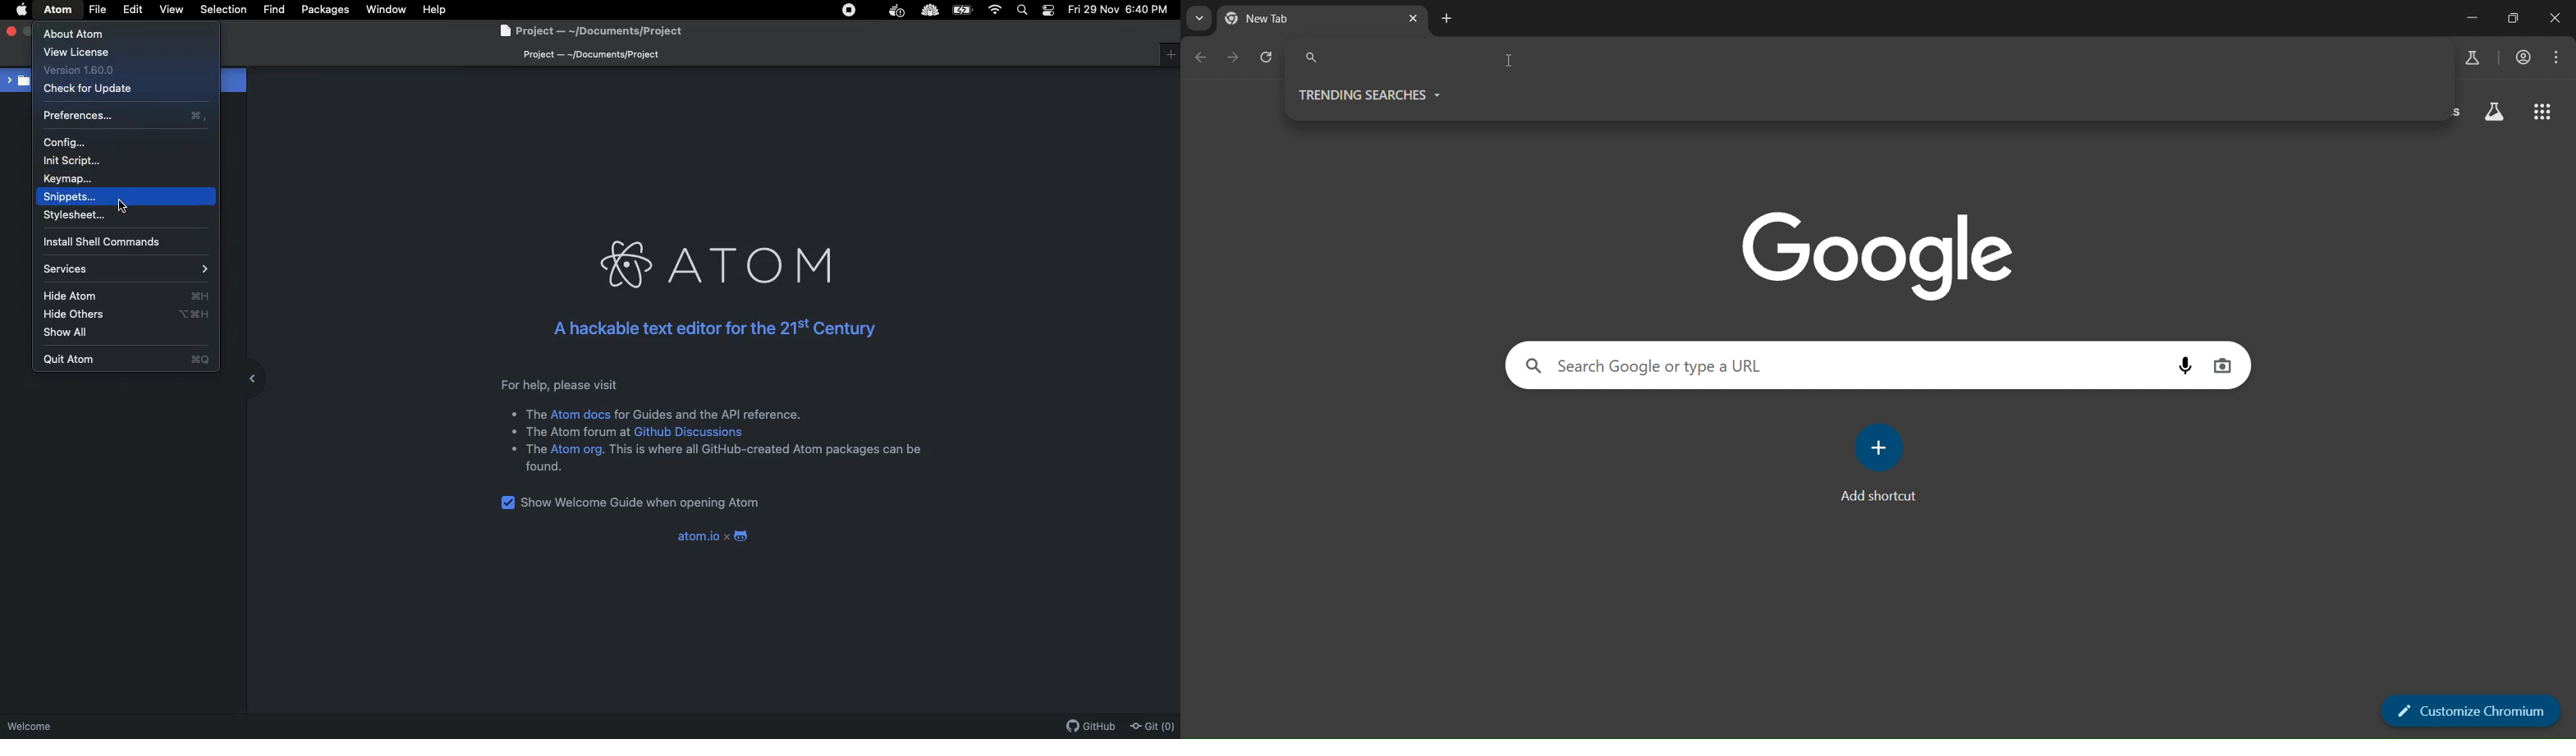  I want to click on Stylesheet, so click(77, 215).